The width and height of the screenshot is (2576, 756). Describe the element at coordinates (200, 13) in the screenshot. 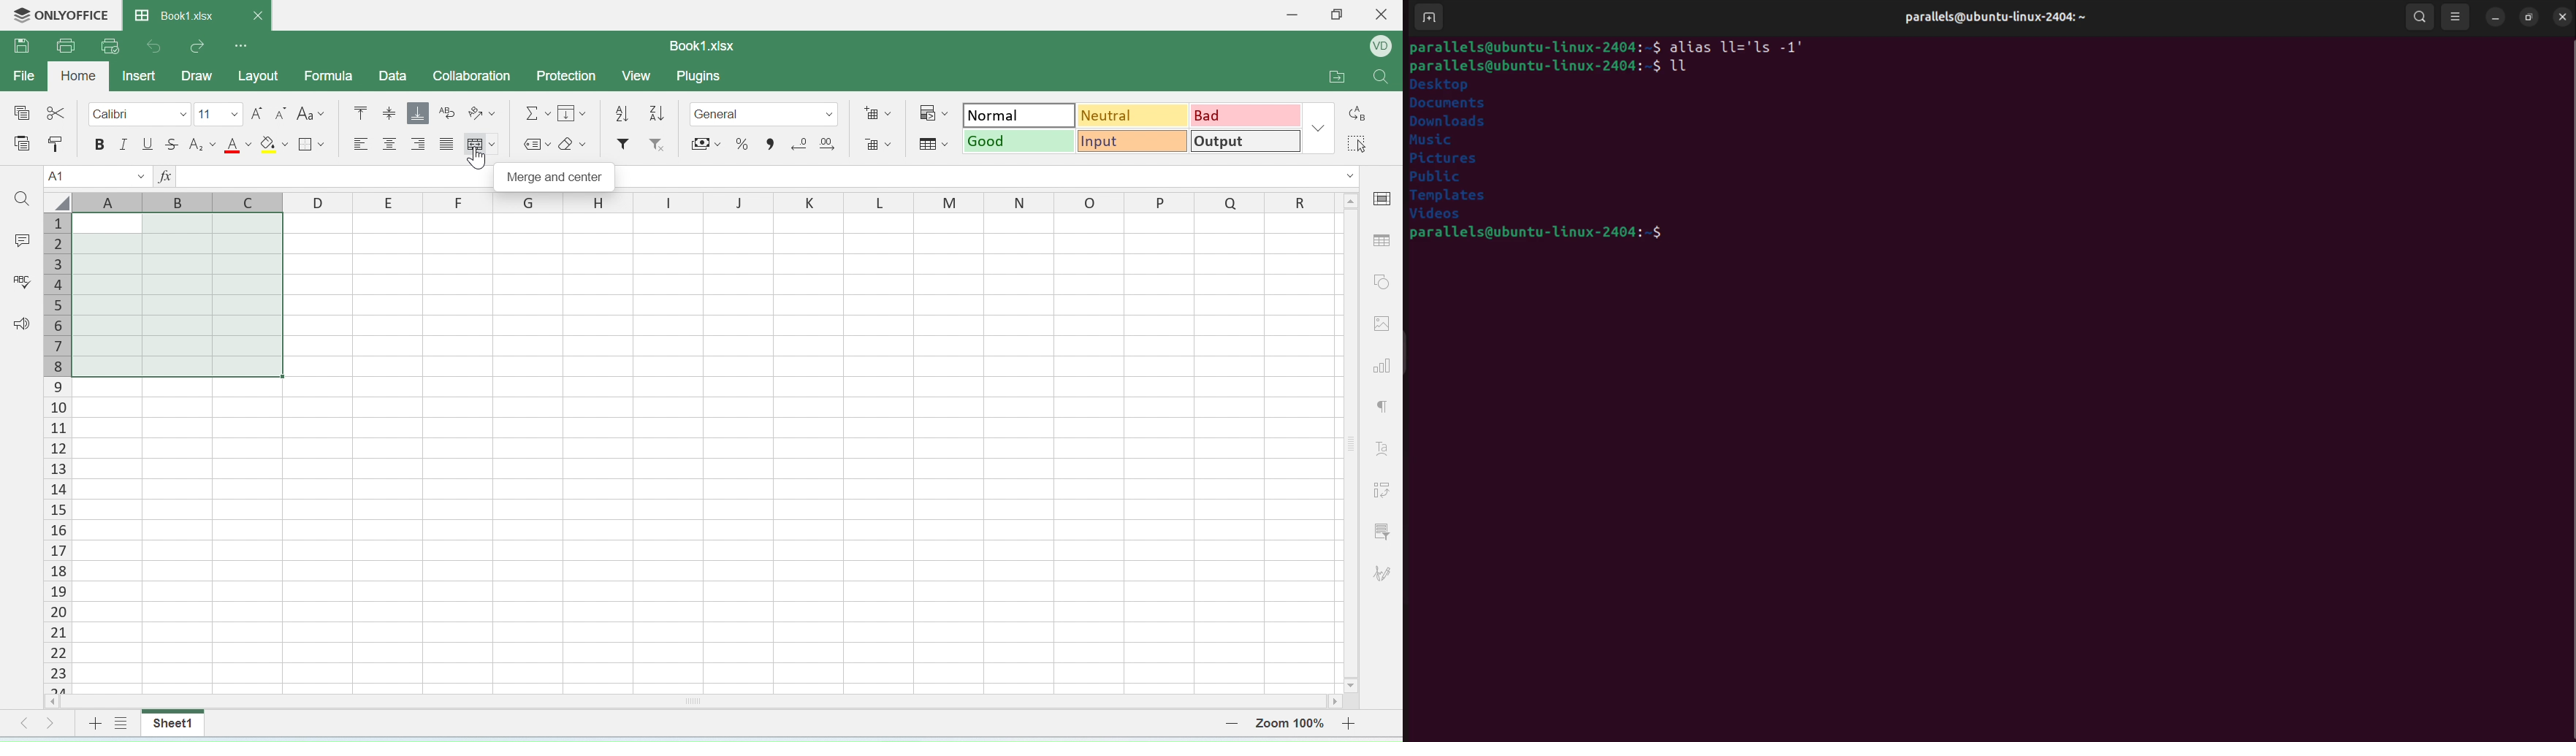

I see `book1.xlsx` at that location.